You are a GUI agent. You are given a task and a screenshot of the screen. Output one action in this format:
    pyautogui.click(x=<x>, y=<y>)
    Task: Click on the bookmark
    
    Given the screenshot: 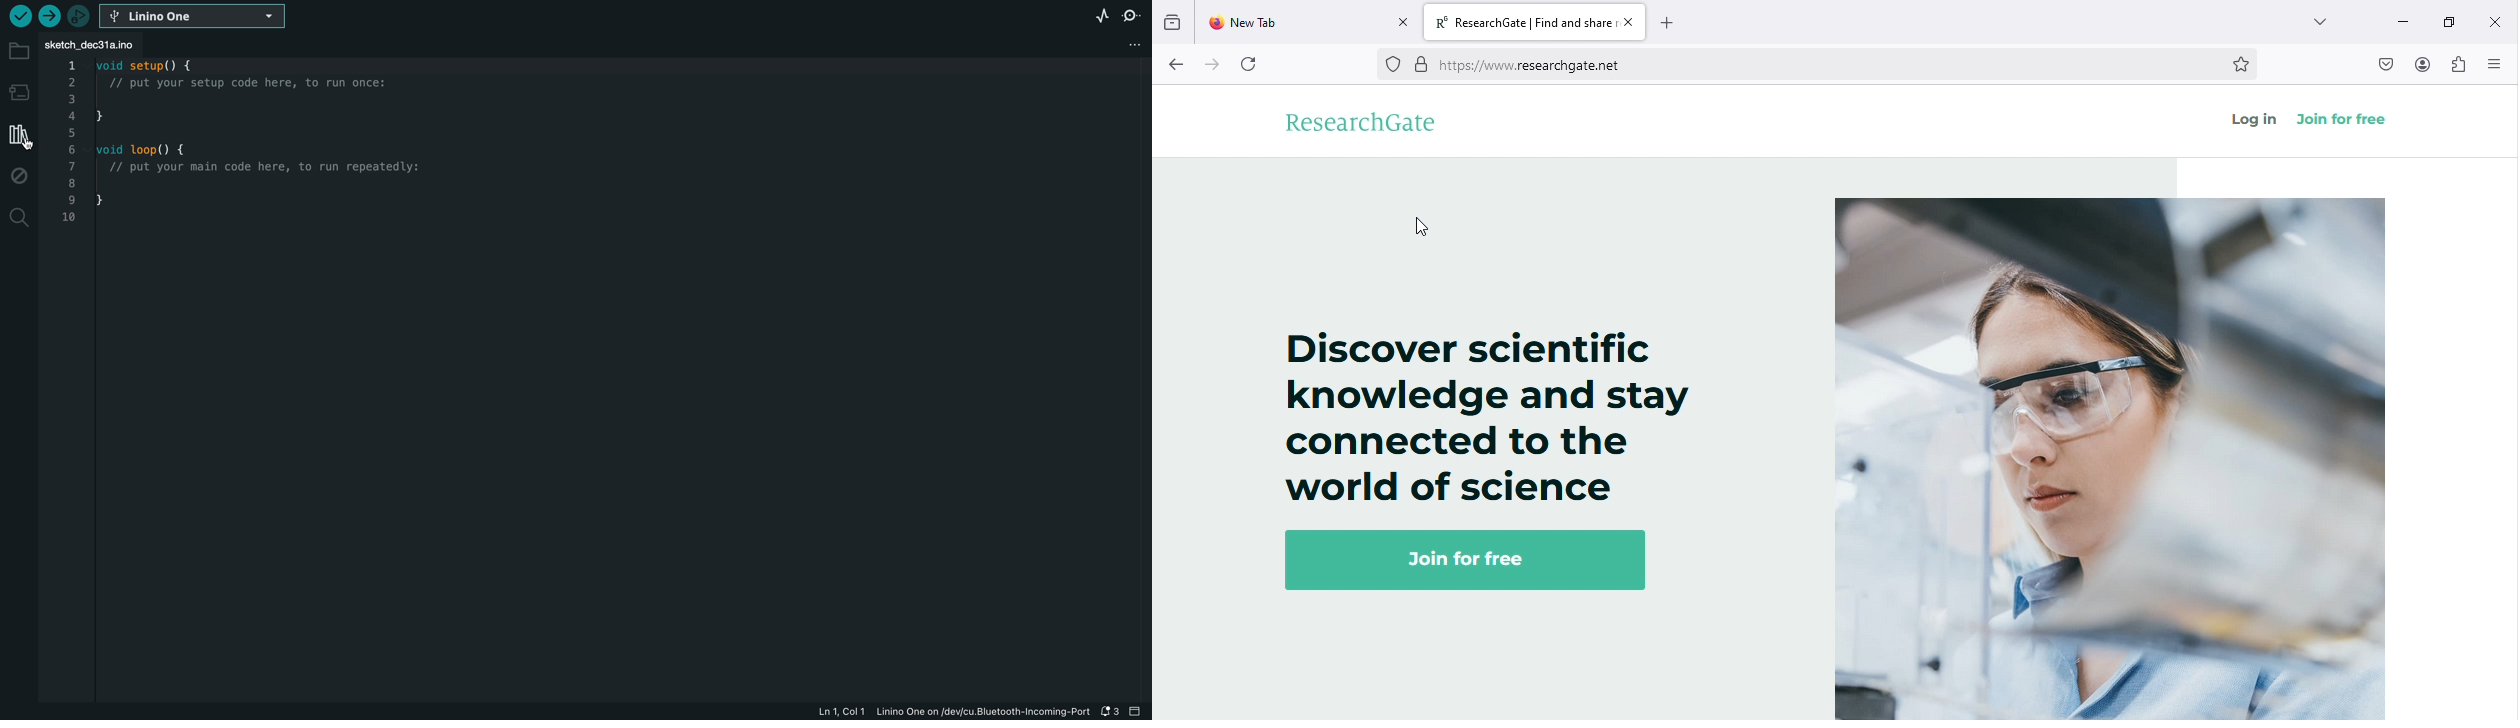 What is the action you would take?
    pyautogui.click(x=2243, y=65)
    